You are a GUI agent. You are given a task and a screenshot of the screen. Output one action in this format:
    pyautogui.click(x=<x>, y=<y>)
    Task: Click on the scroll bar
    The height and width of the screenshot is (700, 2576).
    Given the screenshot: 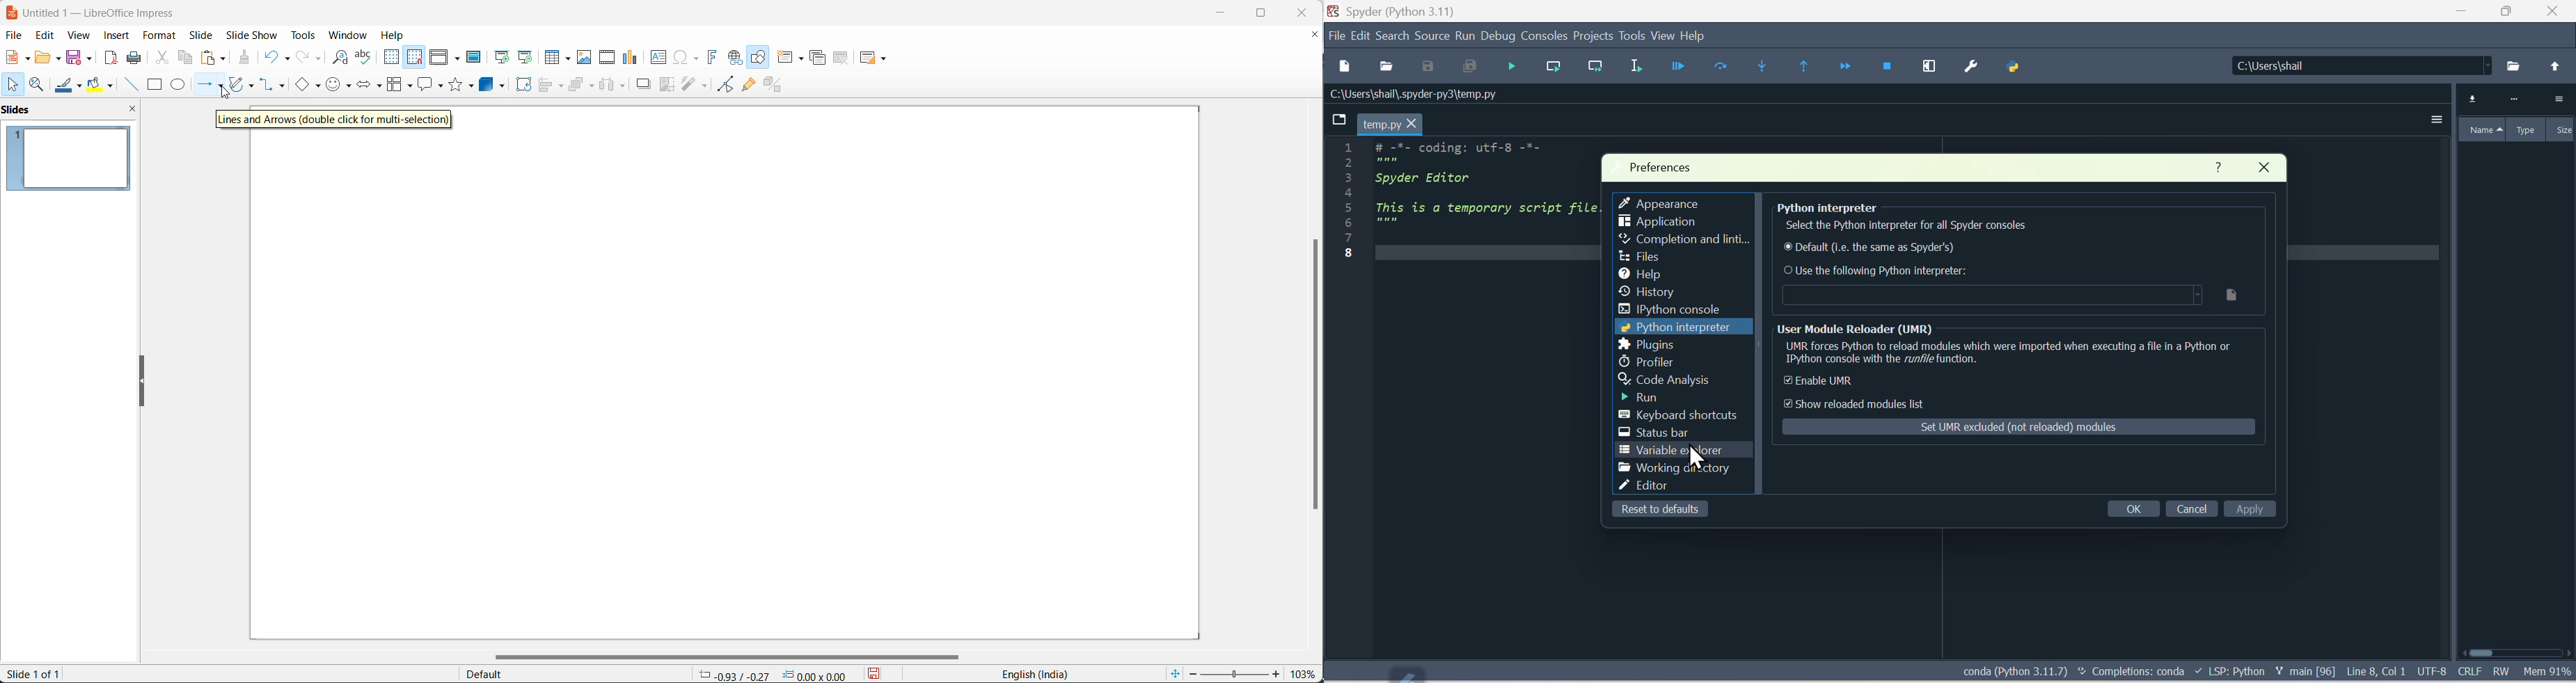 What is the action you would take?
    pyautogui.click(x=737, y=654)
    